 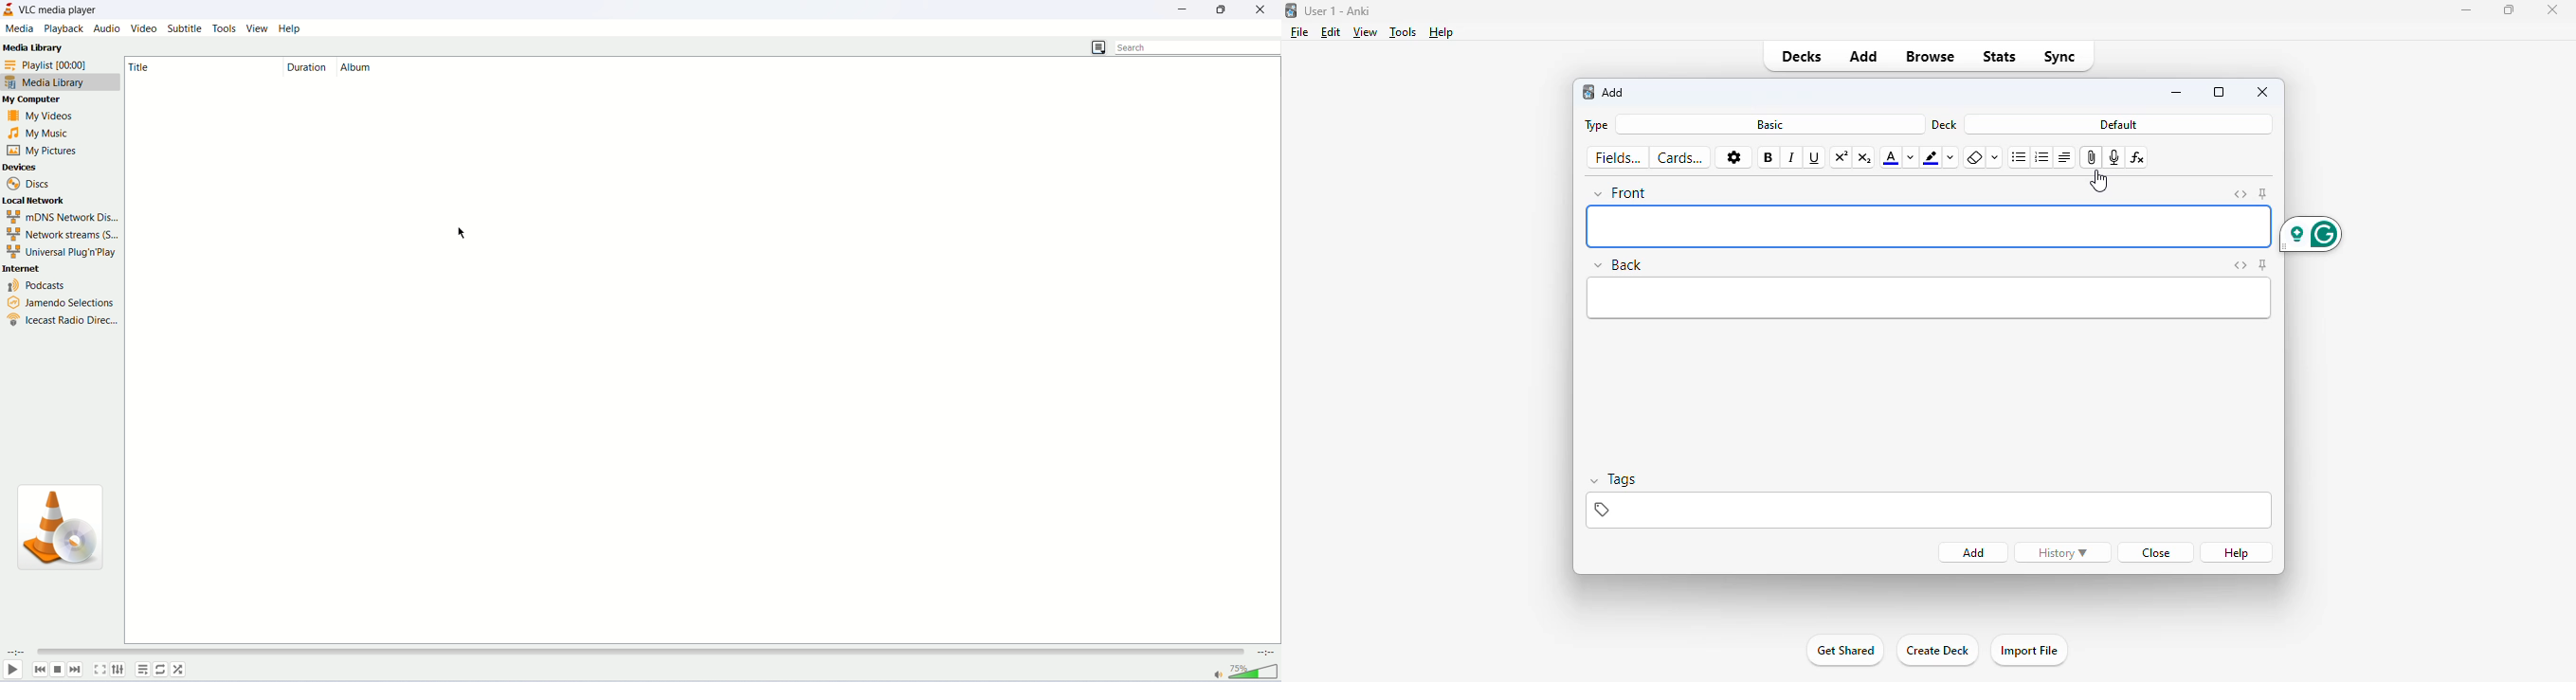 What do you see at coordinates (1974, 158) in the screenshot?
I see `remove formatting` at bounding box center [1974, 158].